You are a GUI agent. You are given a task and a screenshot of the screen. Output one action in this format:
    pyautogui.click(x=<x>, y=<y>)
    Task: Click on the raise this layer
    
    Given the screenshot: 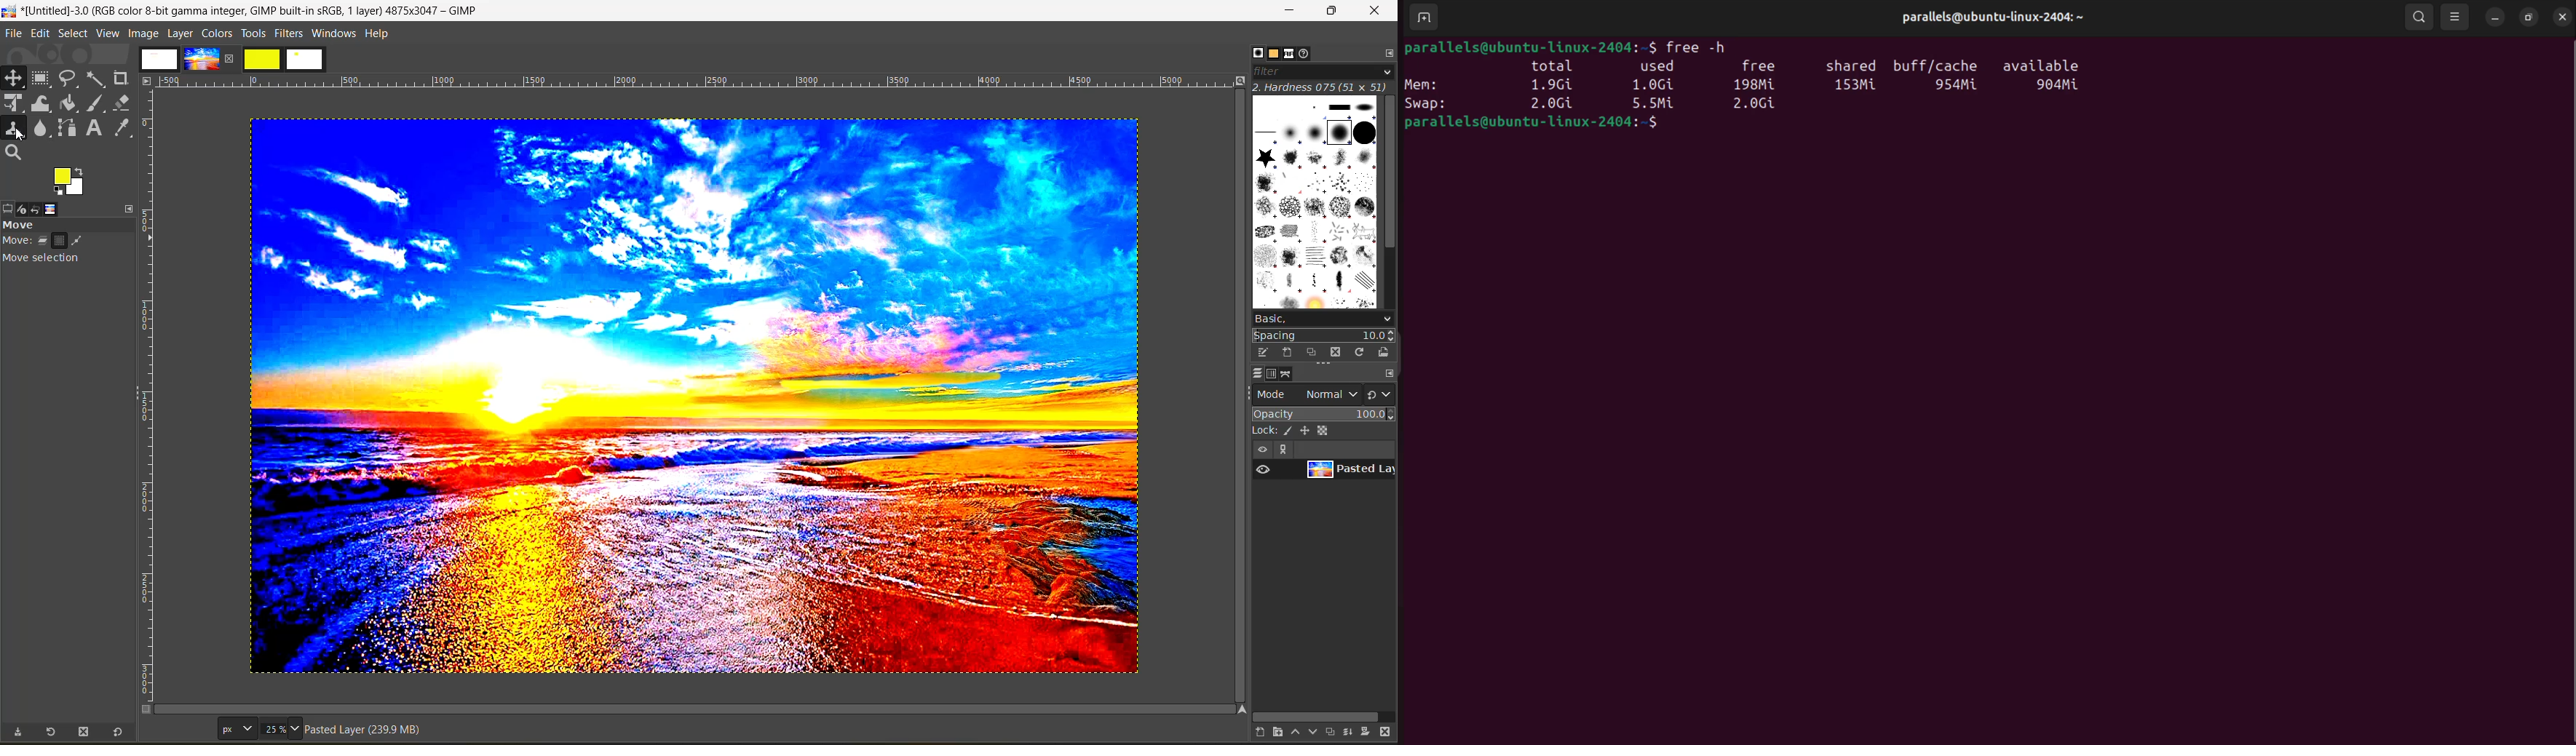 What is the action you would take?
    pyautogui.click(x=1289, y=733)
    